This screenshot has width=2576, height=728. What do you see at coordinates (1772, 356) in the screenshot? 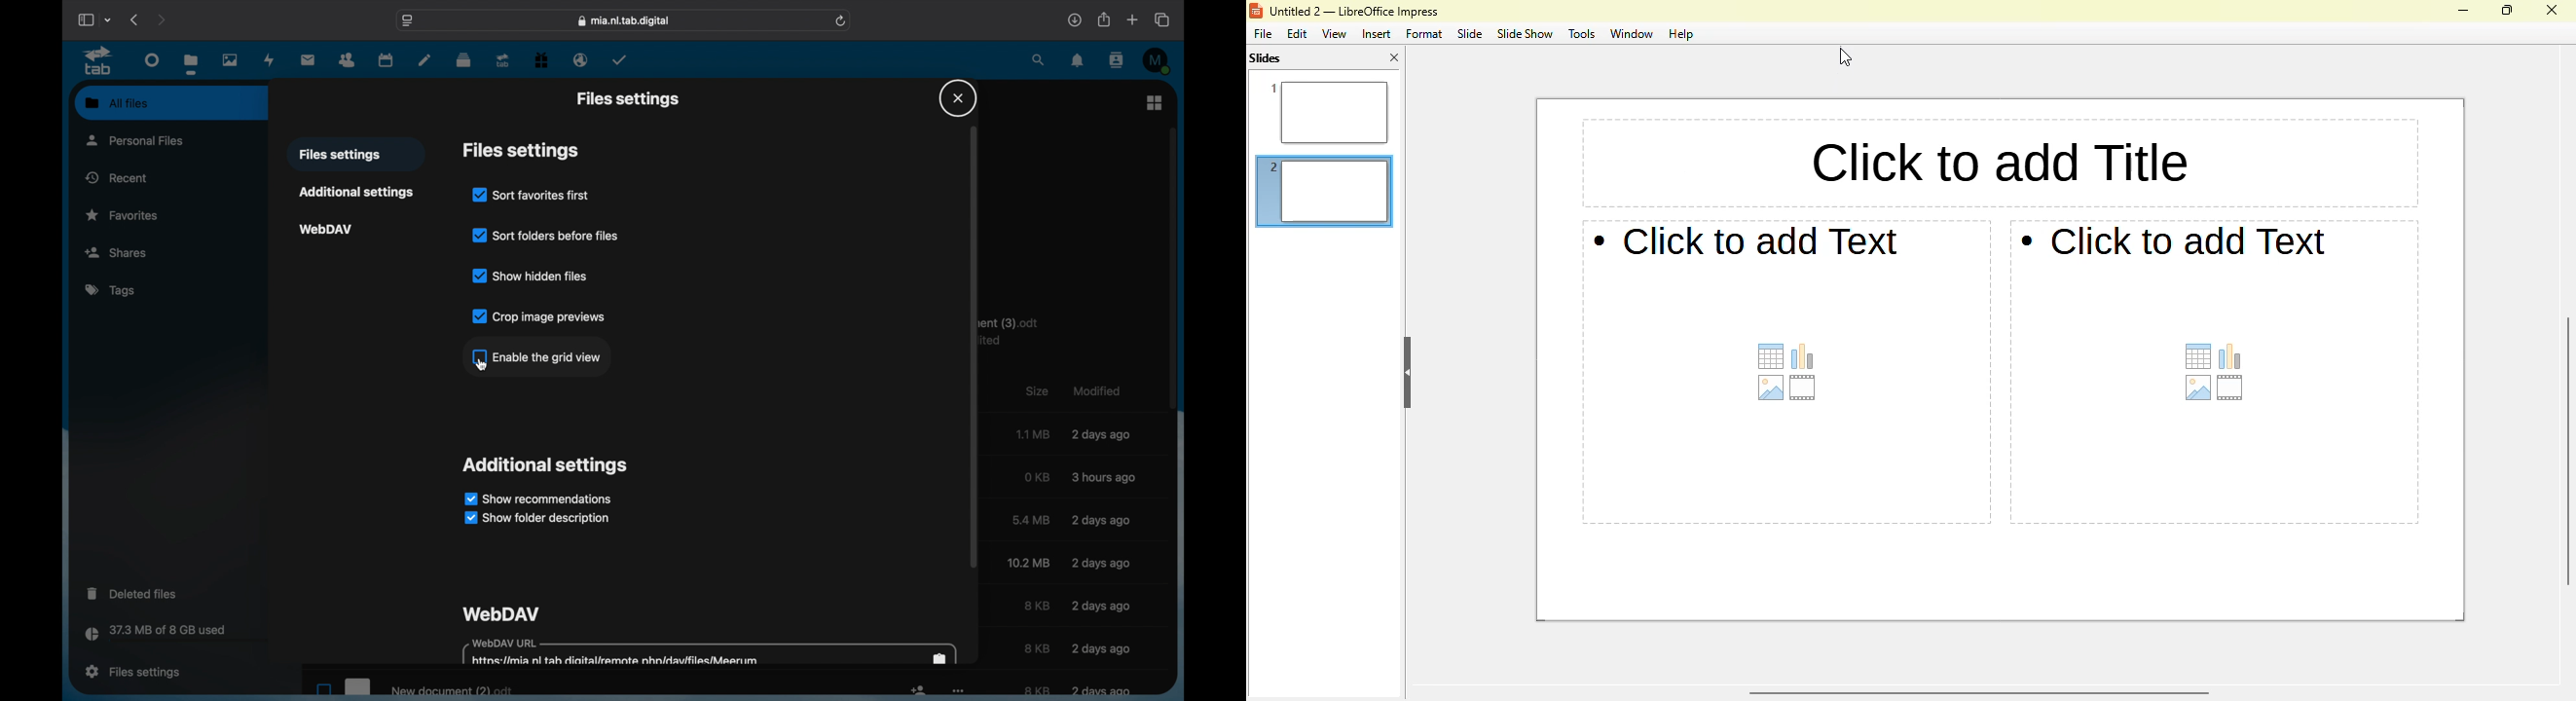
I see `insert table` at bounding box center [1772, 356].